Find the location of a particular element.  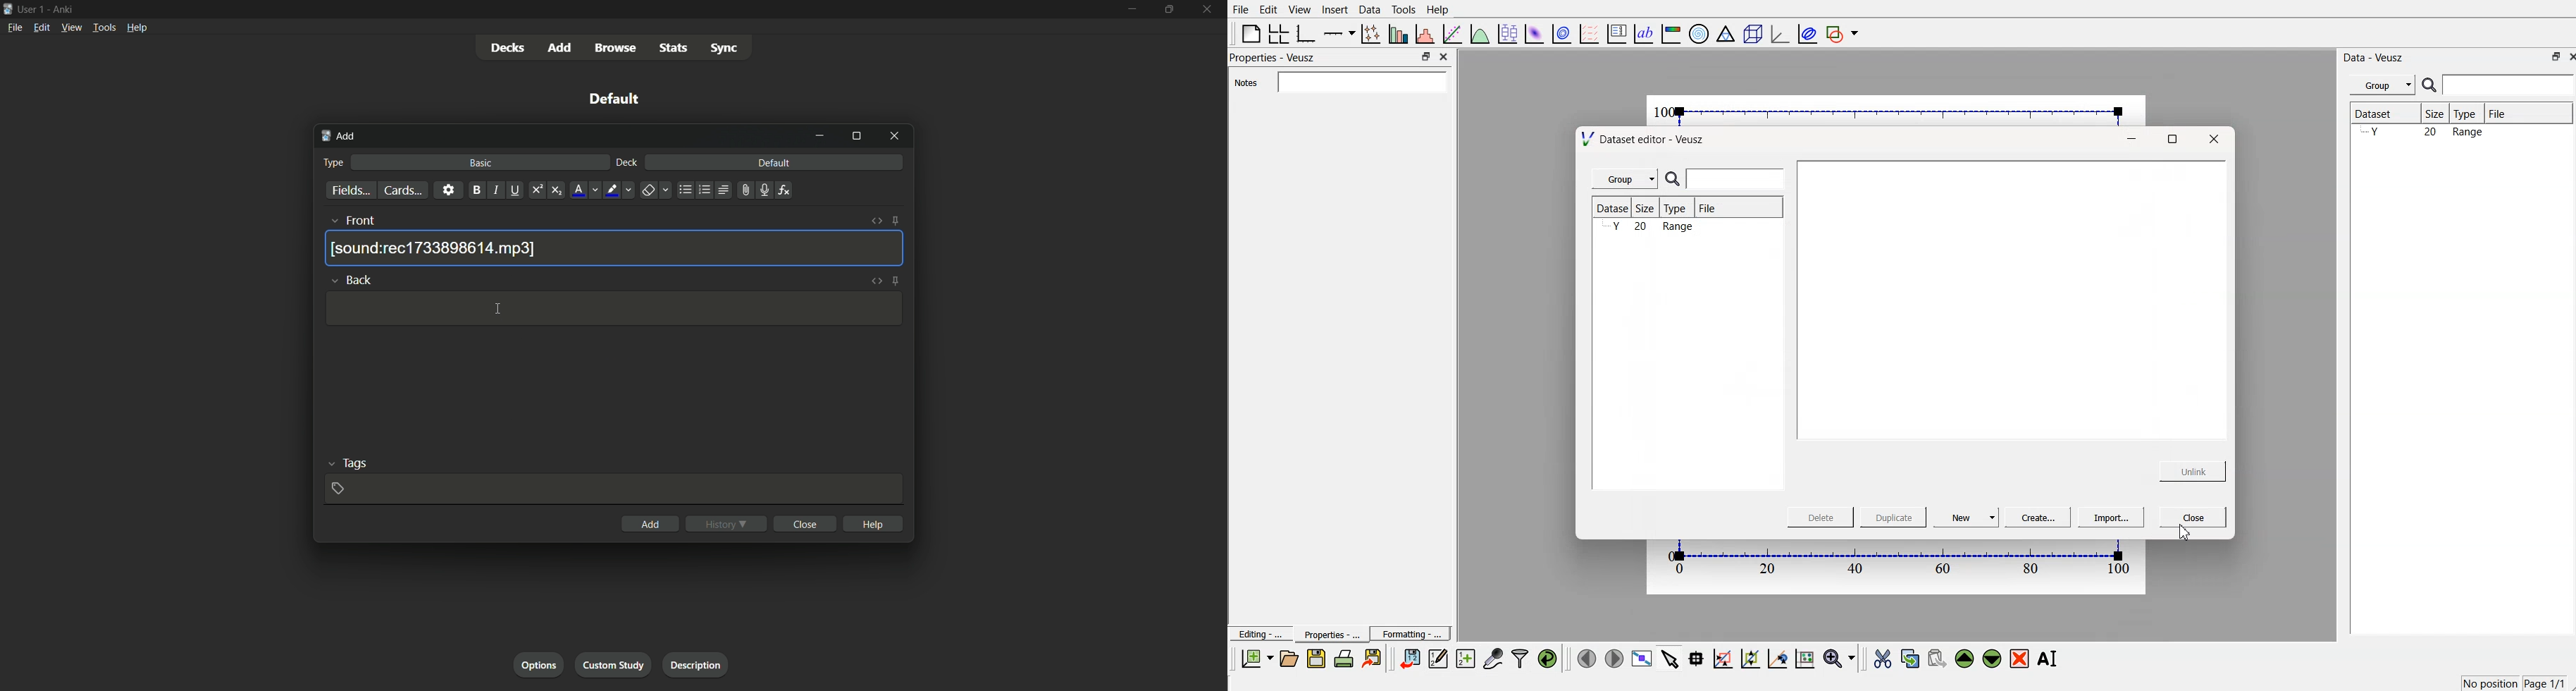

fit a function to data is located at coordinates (1453, 33).